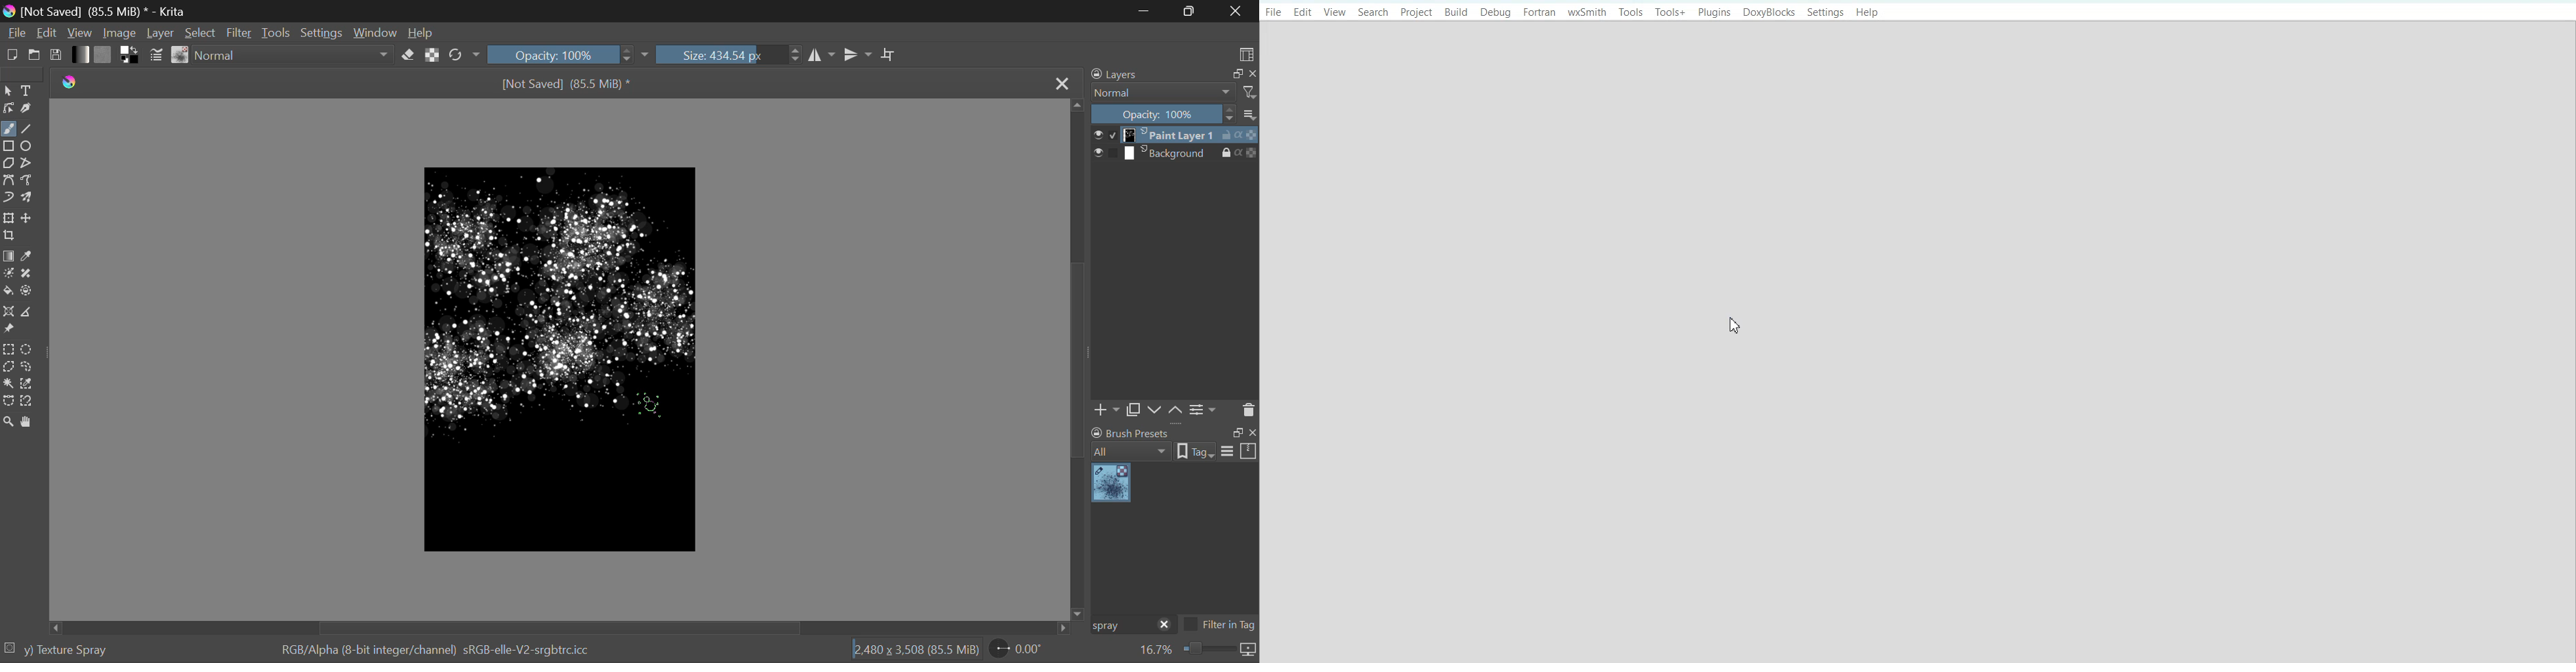  What do you see at coordinates (29, 89) in the screenshot?
I see `Text` at bounding box center [29, 89].